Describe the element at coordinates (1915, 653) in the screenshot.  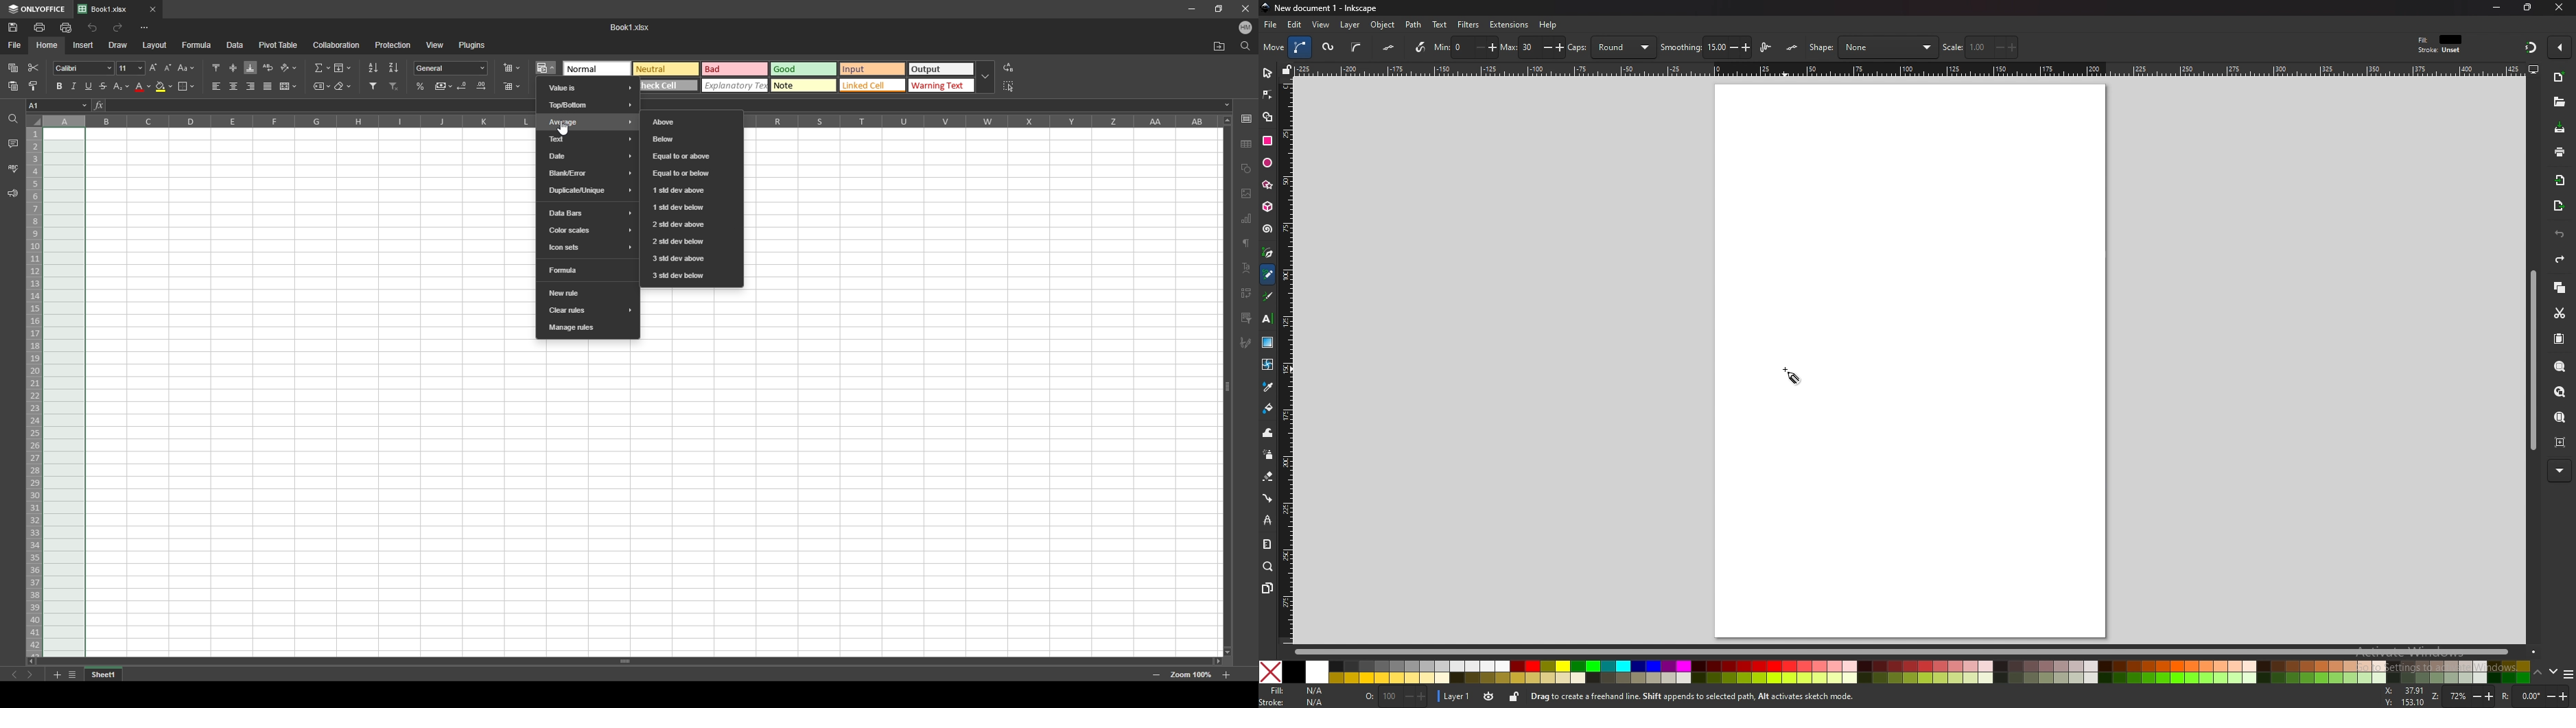
I see `scroll bar` at that location.